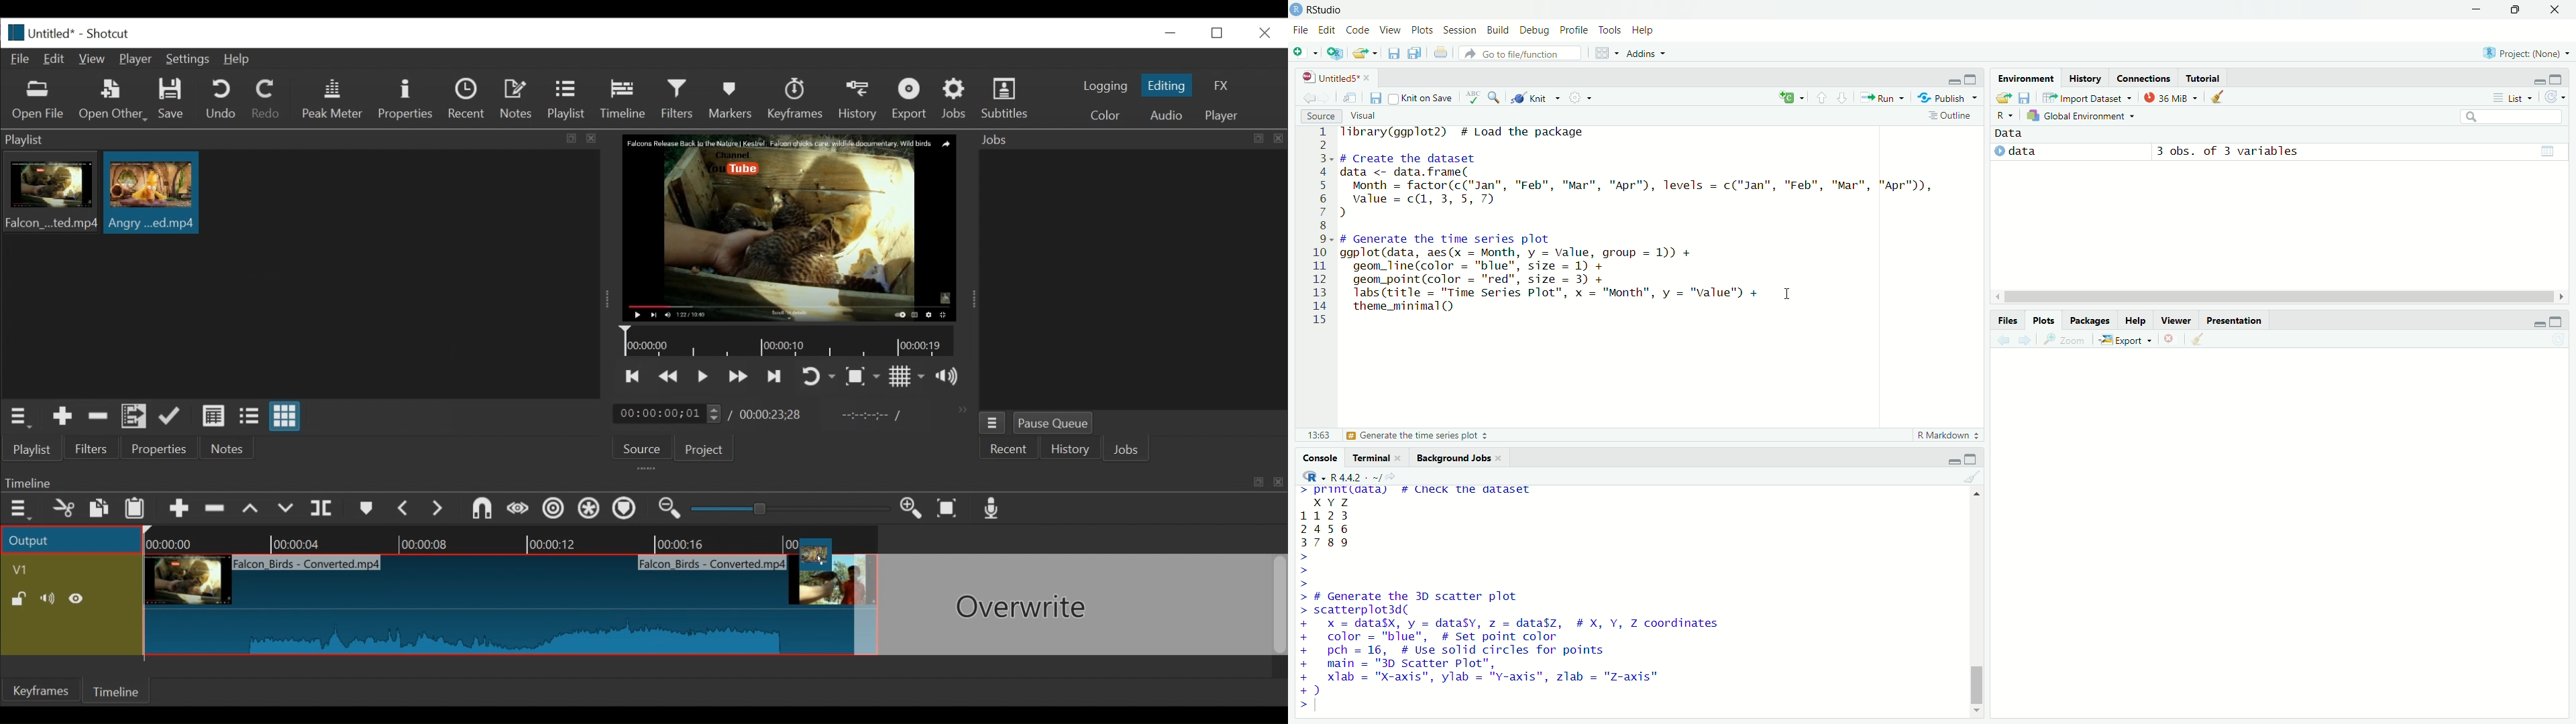 The height and width of the screenshot is (728, 2576). I want to click on Table, so click(2548, 153).